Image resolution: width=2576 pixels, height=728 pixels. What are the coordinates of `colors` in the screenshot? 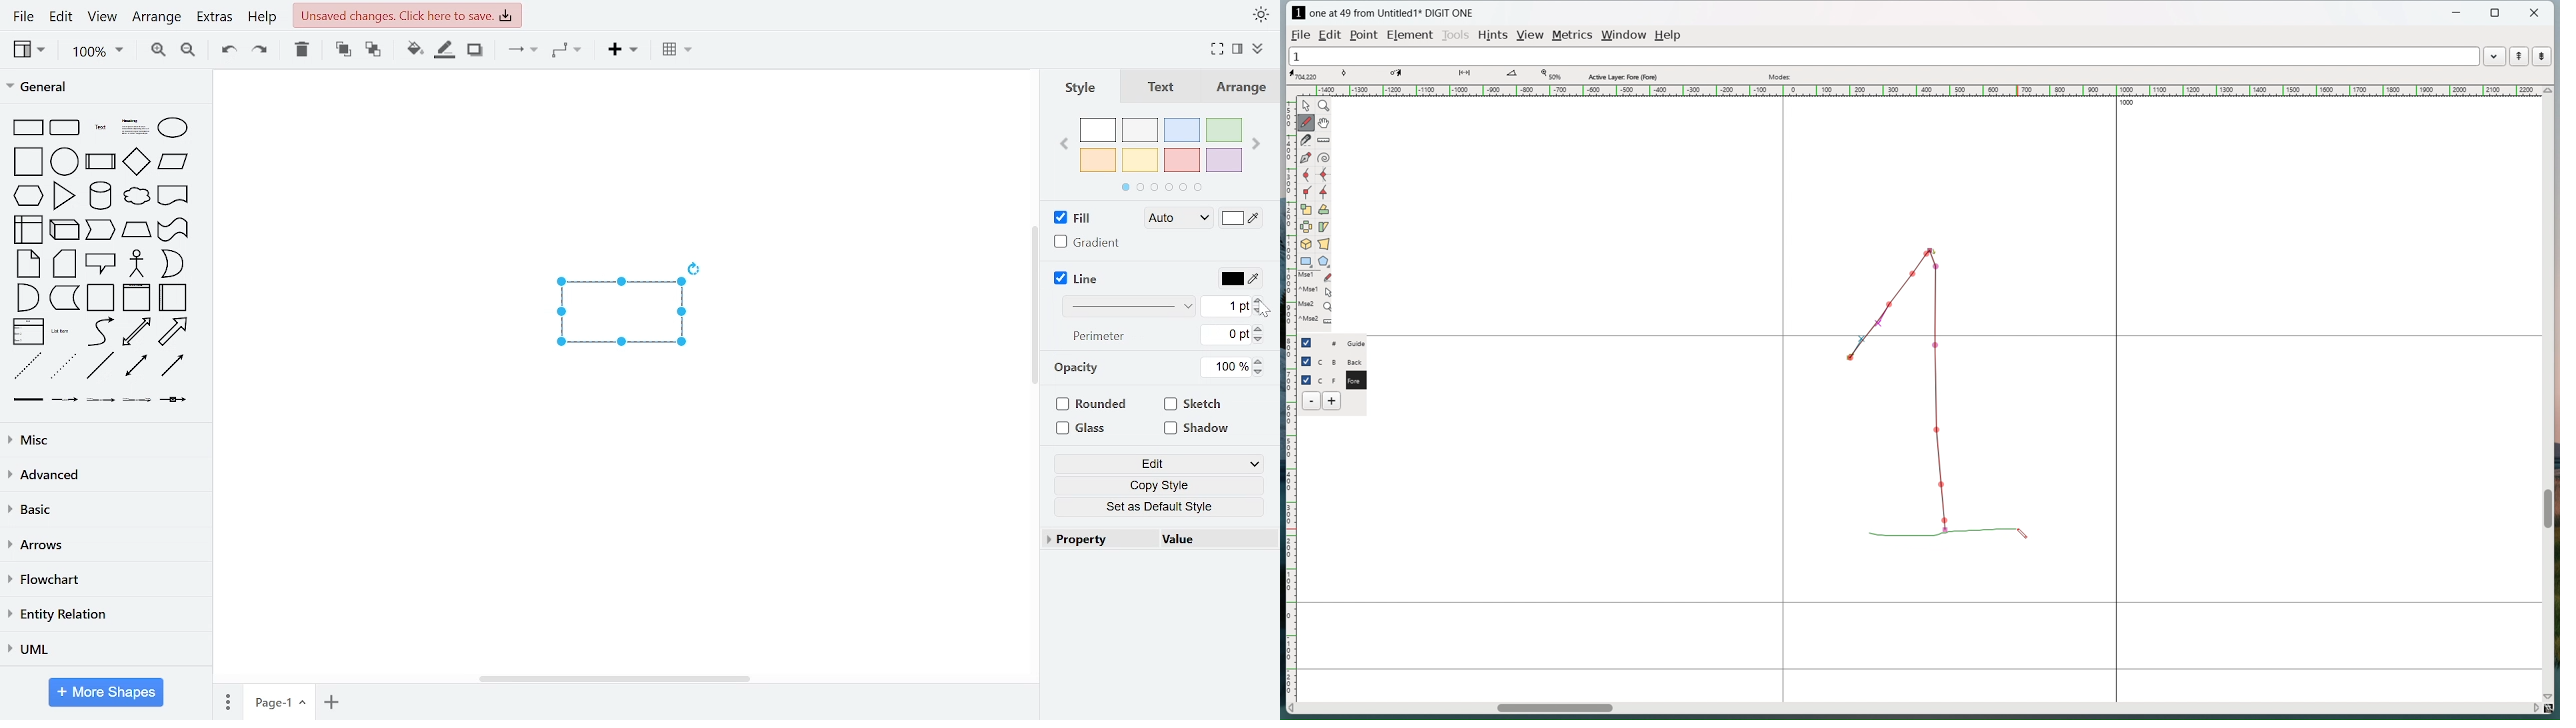 It's located at (1160, 155).